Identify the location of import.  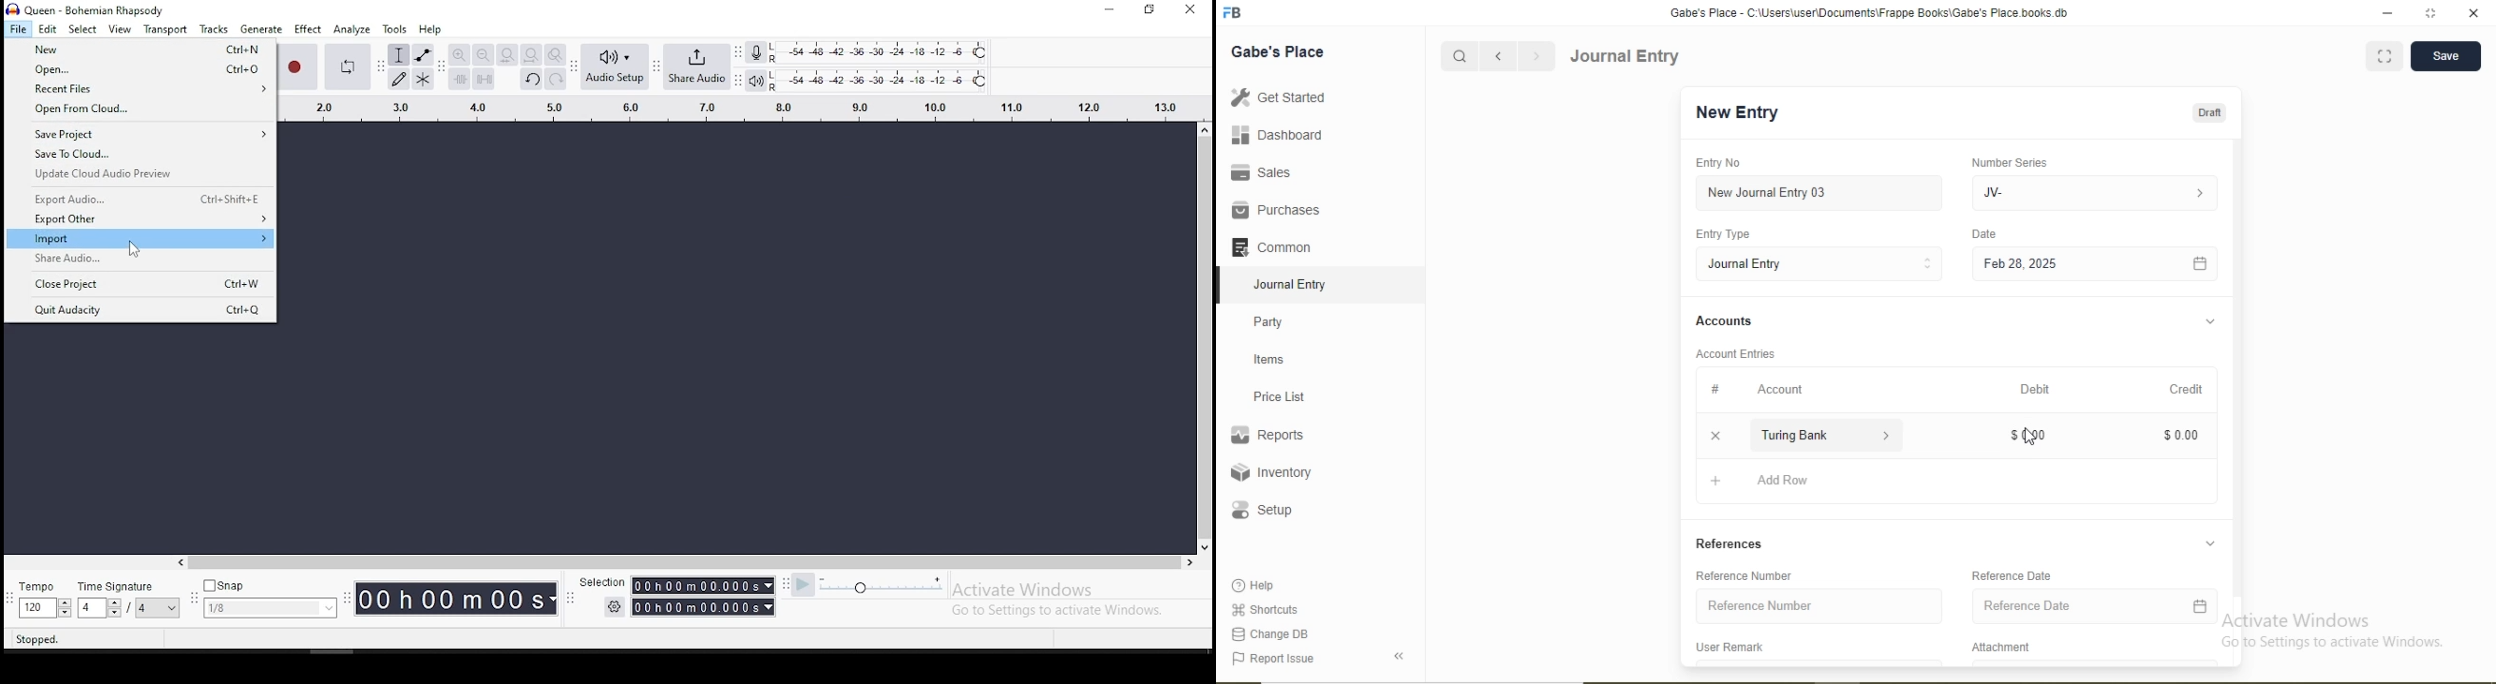
(139, 240).